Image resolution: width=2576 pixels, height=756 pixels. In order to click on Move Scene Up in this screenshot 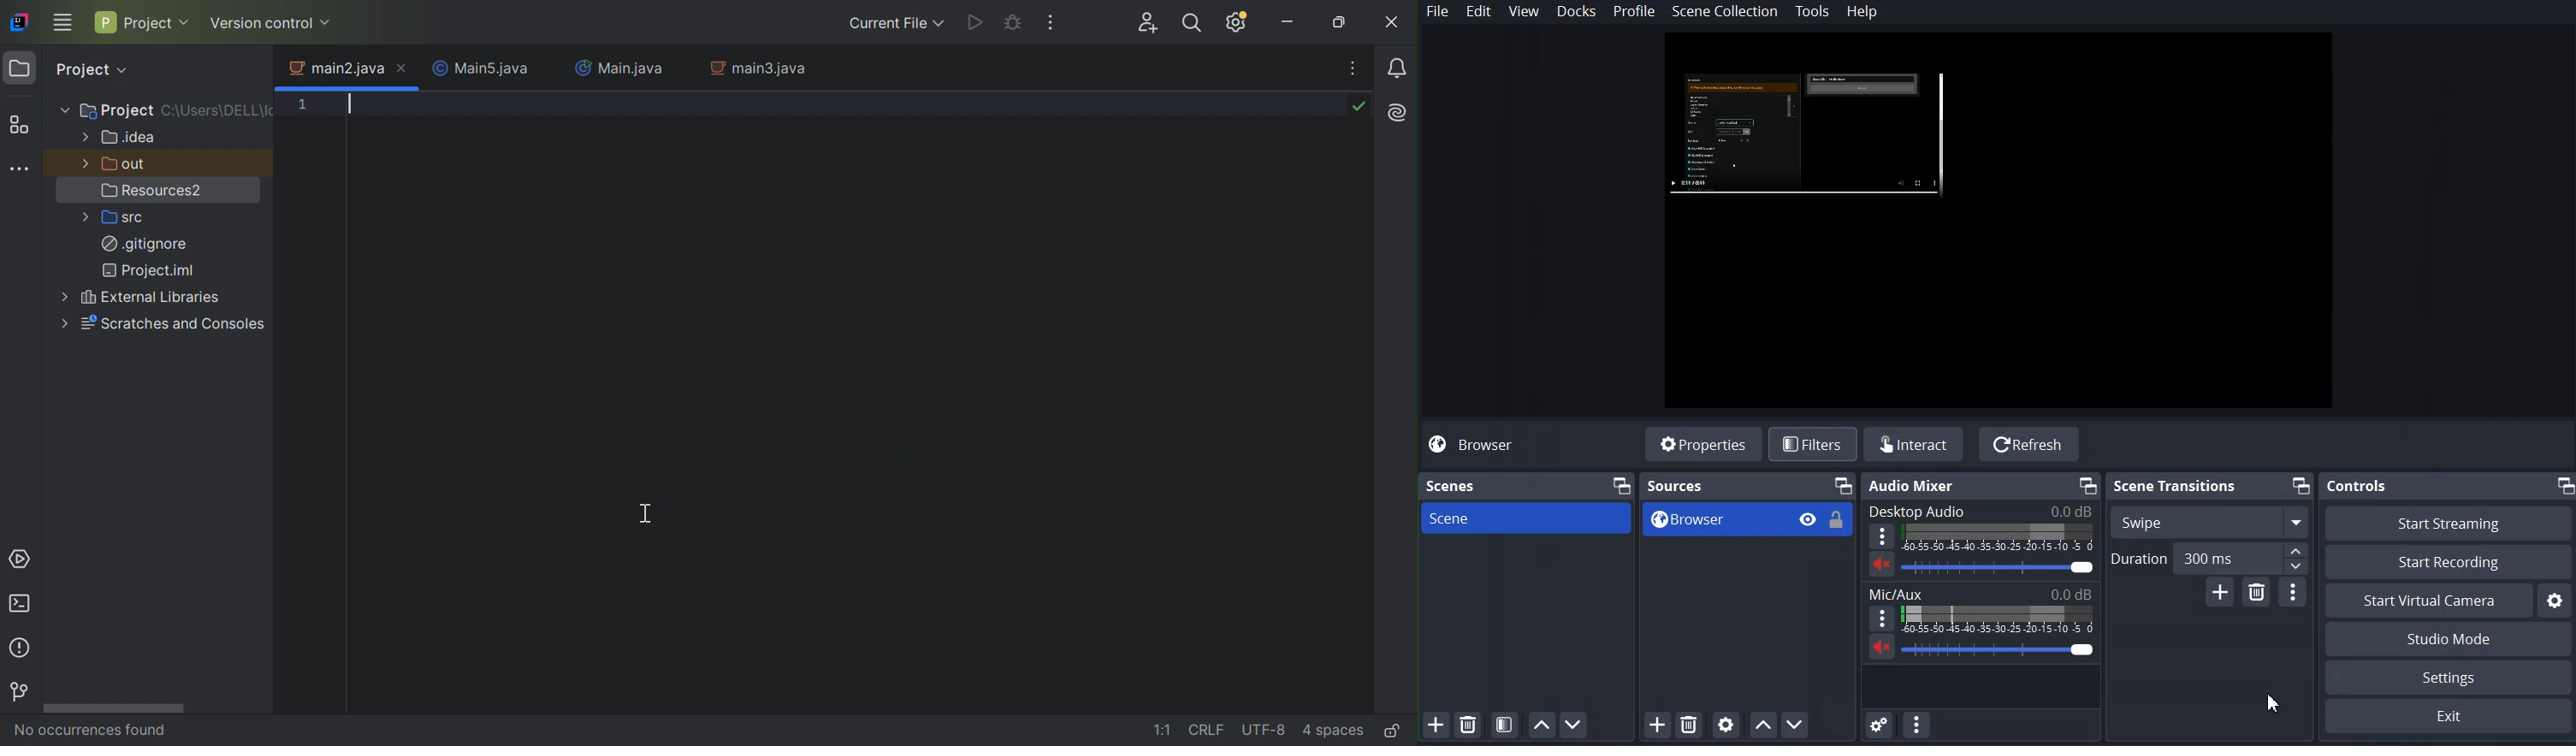, I will do `click(1542, 725)`.